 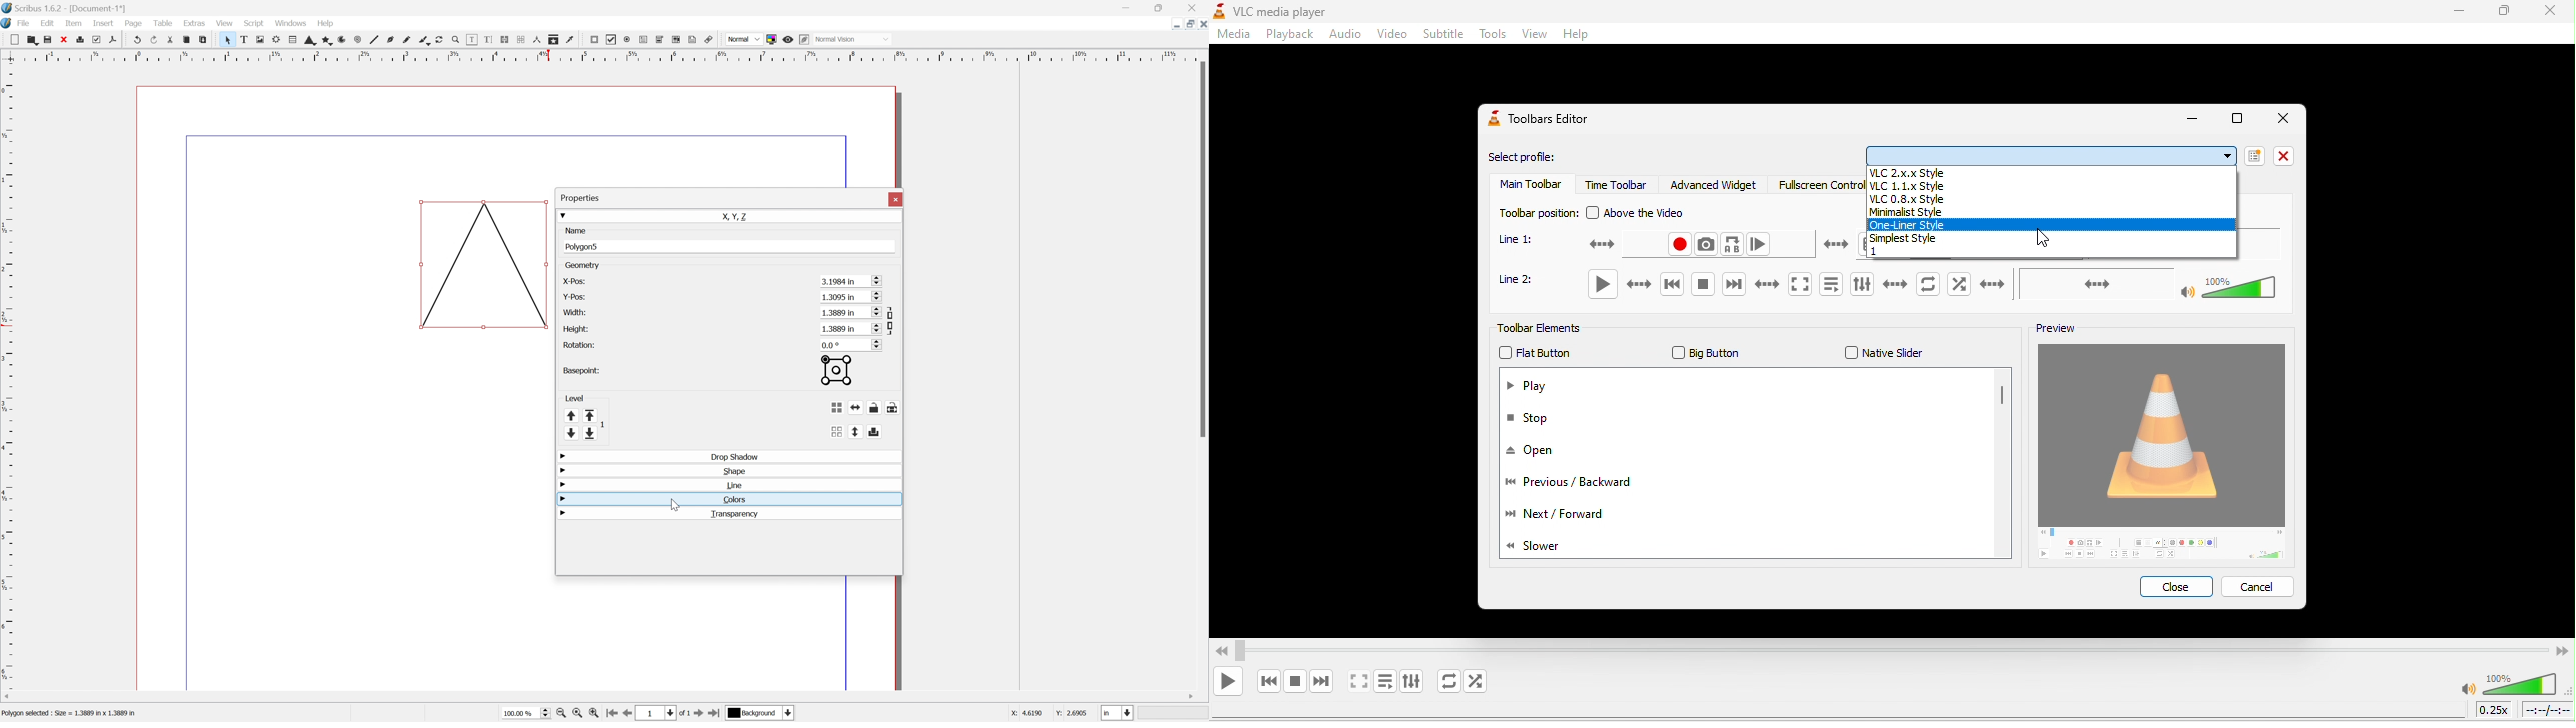 What do you see at coordinates (1527, 186) in the screenshot?
I see `main toolbar` at bounding box center [1527, 186].